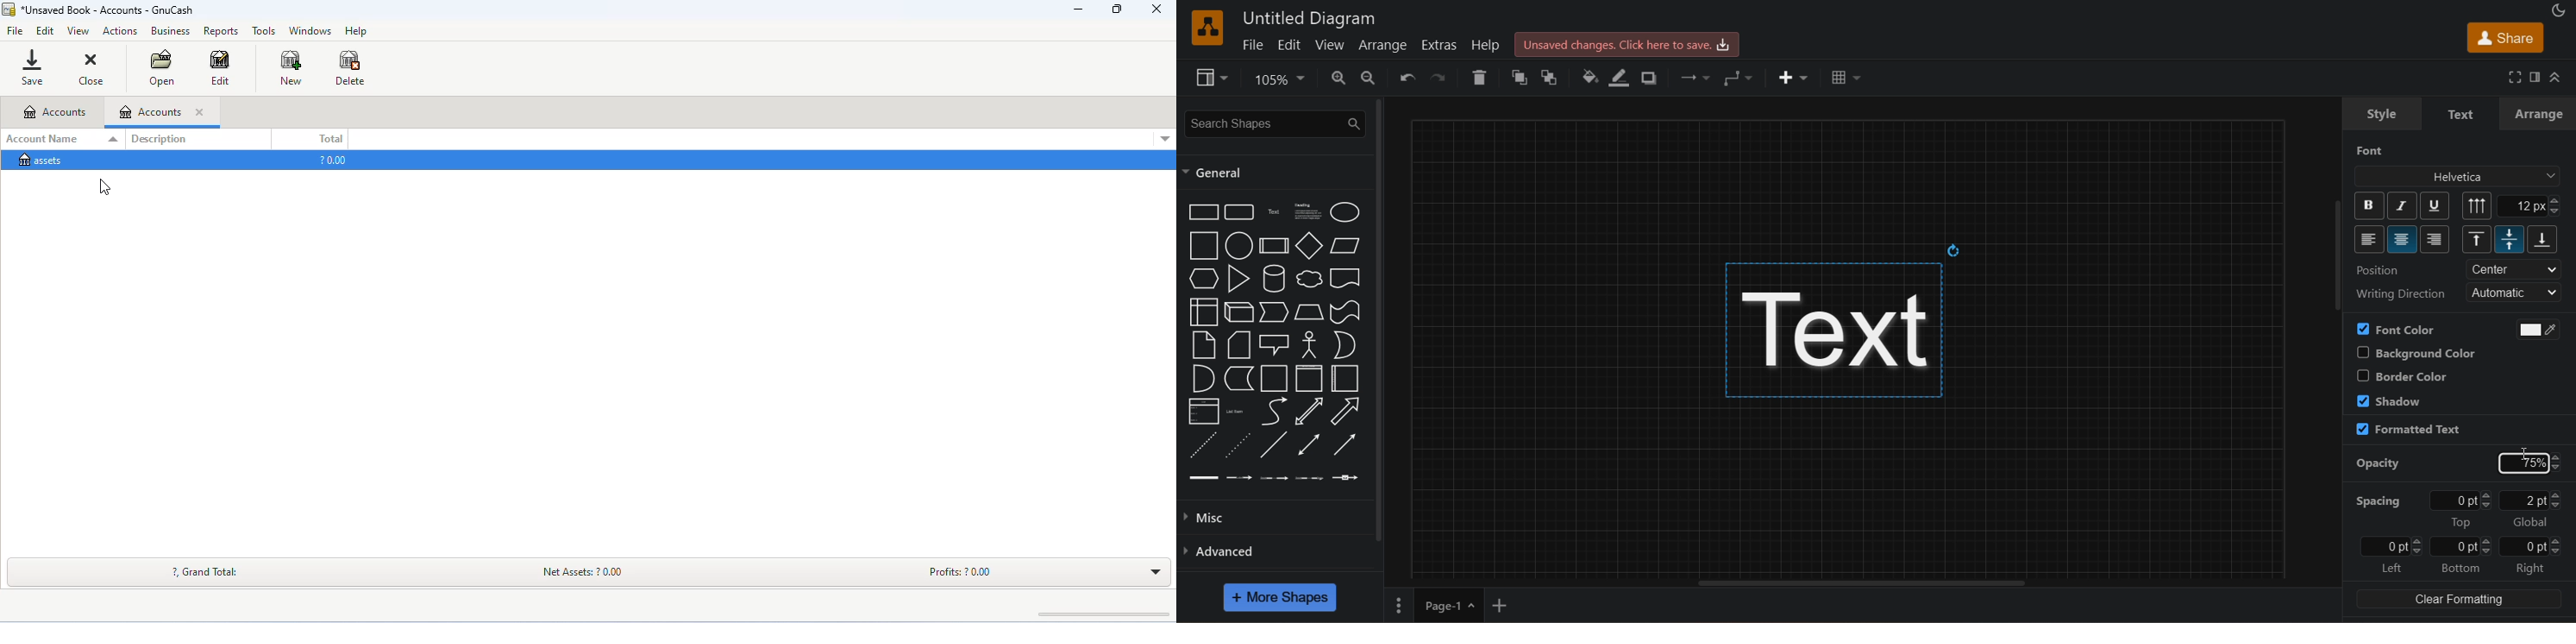 This screenshot has width=2576, height=644. I want to click on fill color, so click(1588, 77).